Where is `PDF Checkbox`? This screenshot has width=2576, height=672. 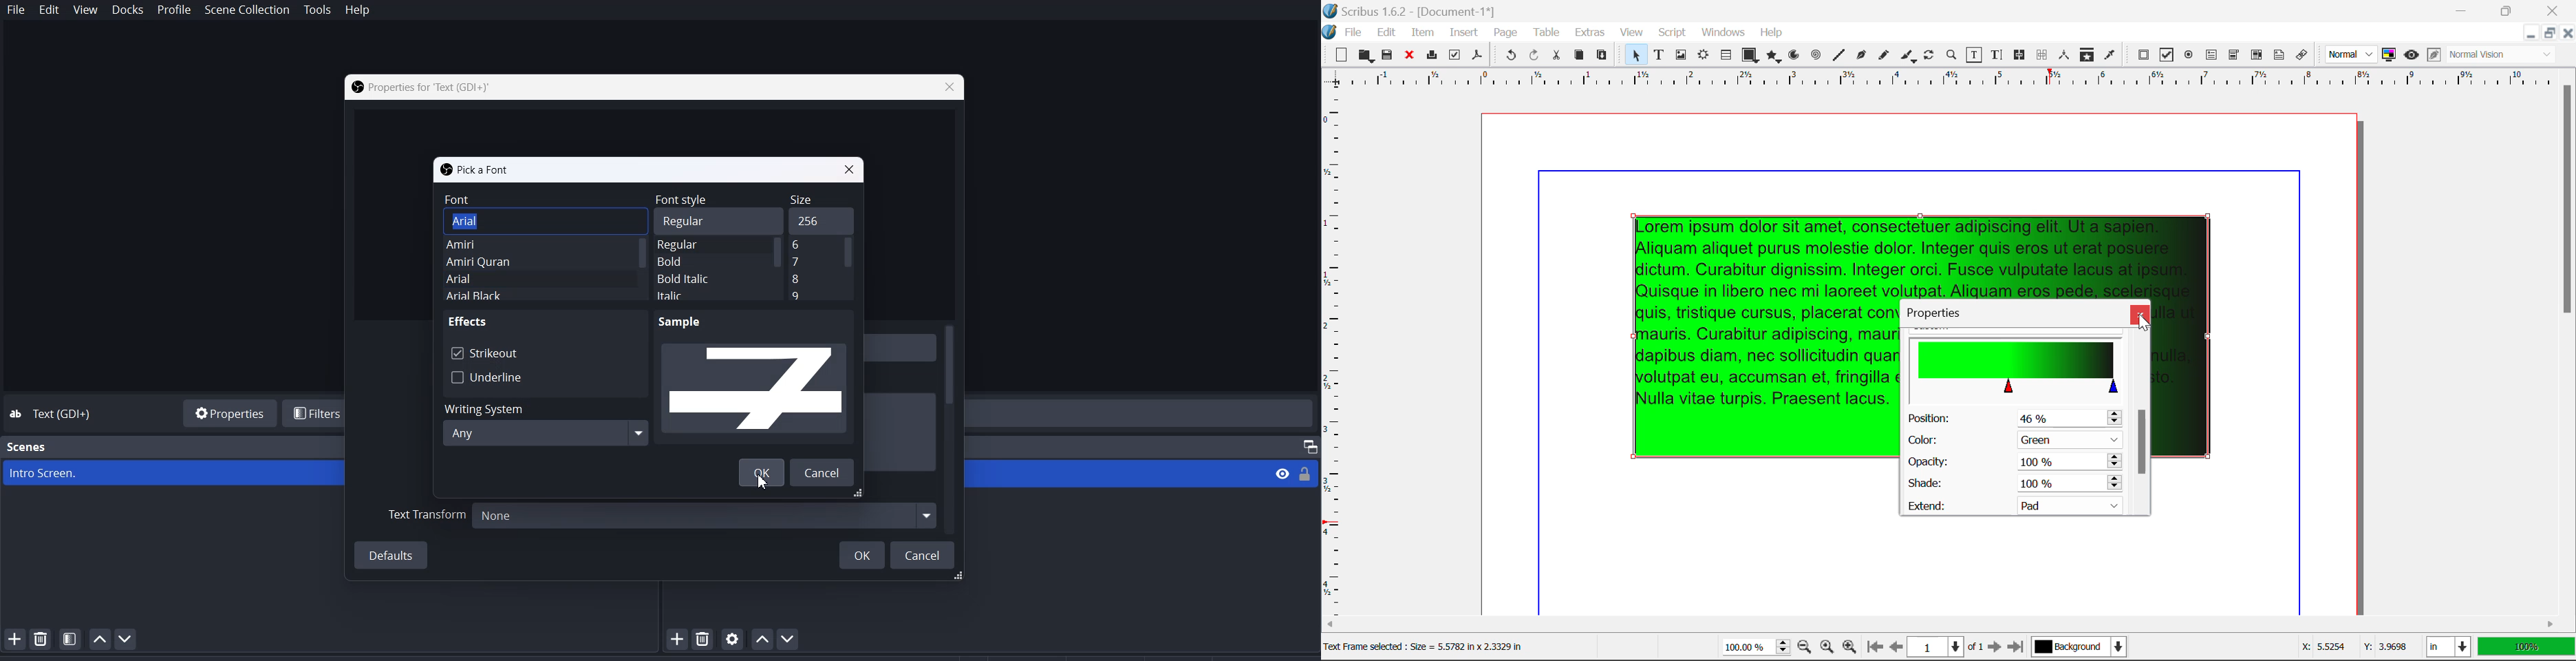 PDF Checkbox is located at coordinates (2166, 55).